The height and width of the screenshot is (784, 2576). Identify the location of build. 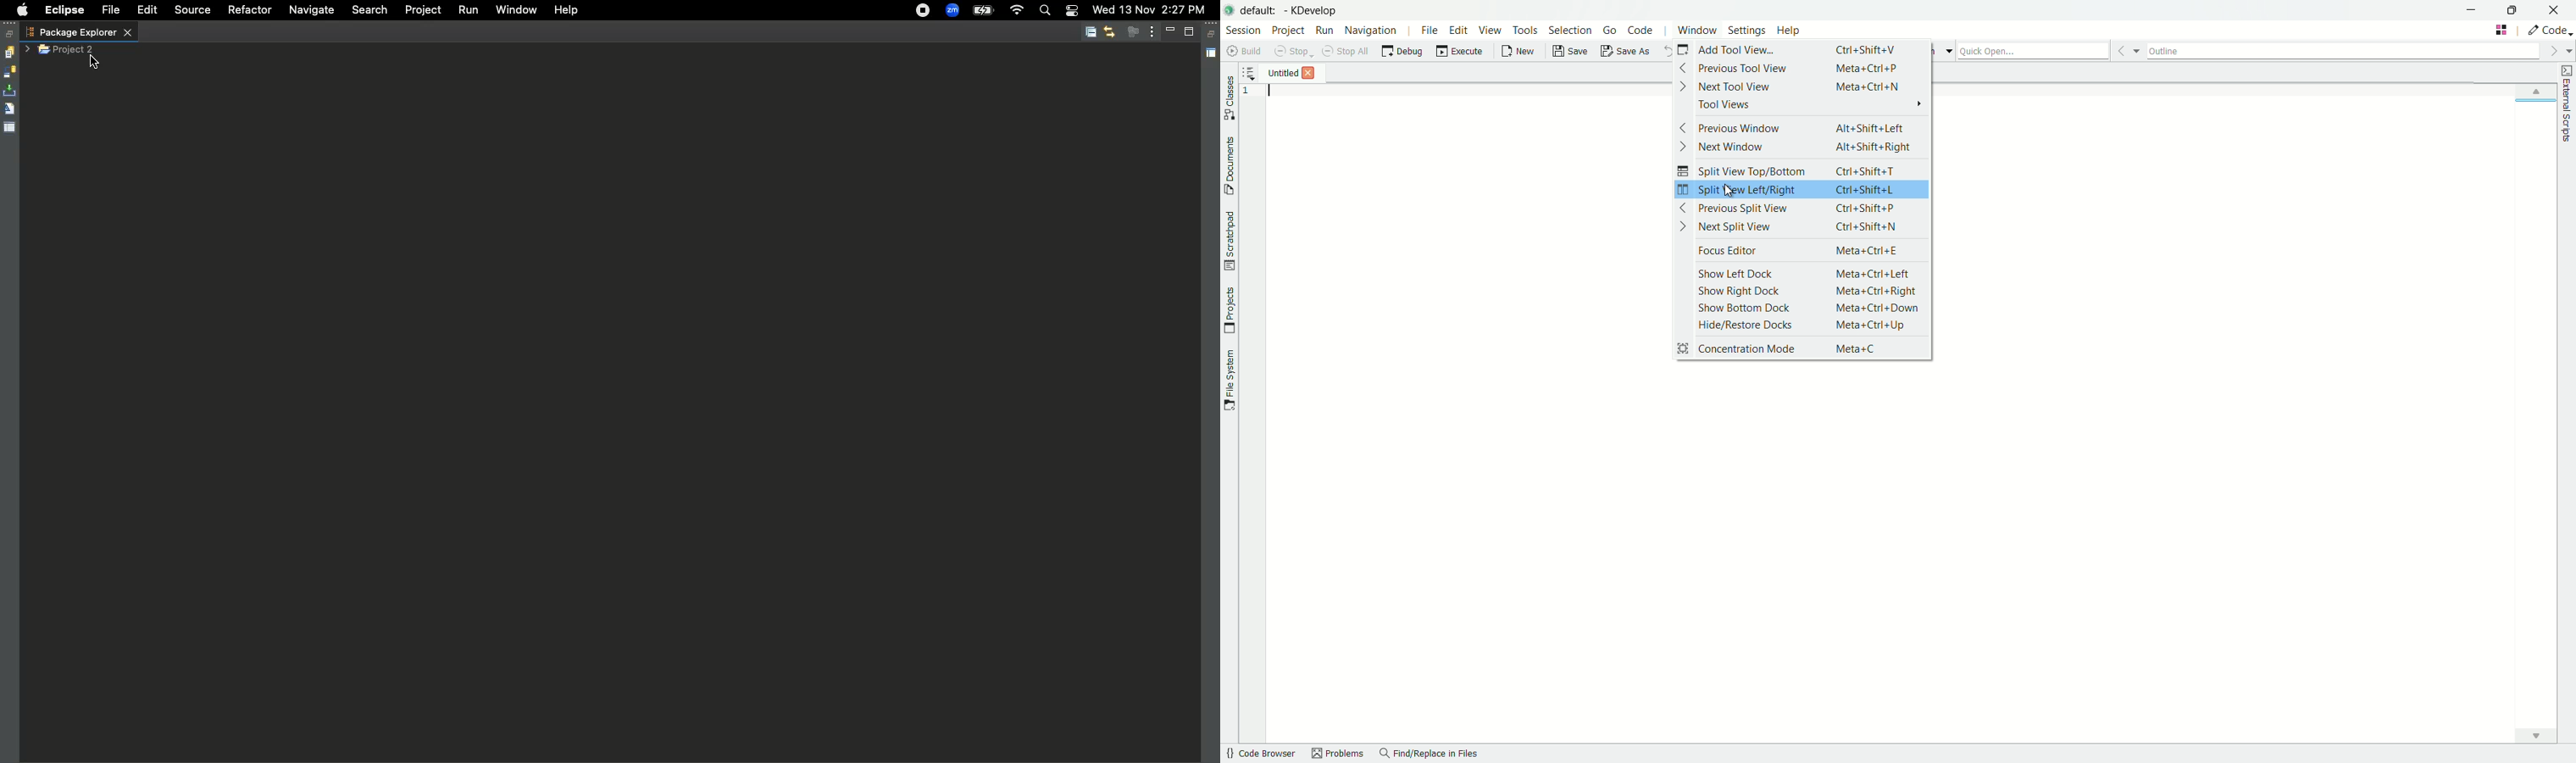
(1245, 51).